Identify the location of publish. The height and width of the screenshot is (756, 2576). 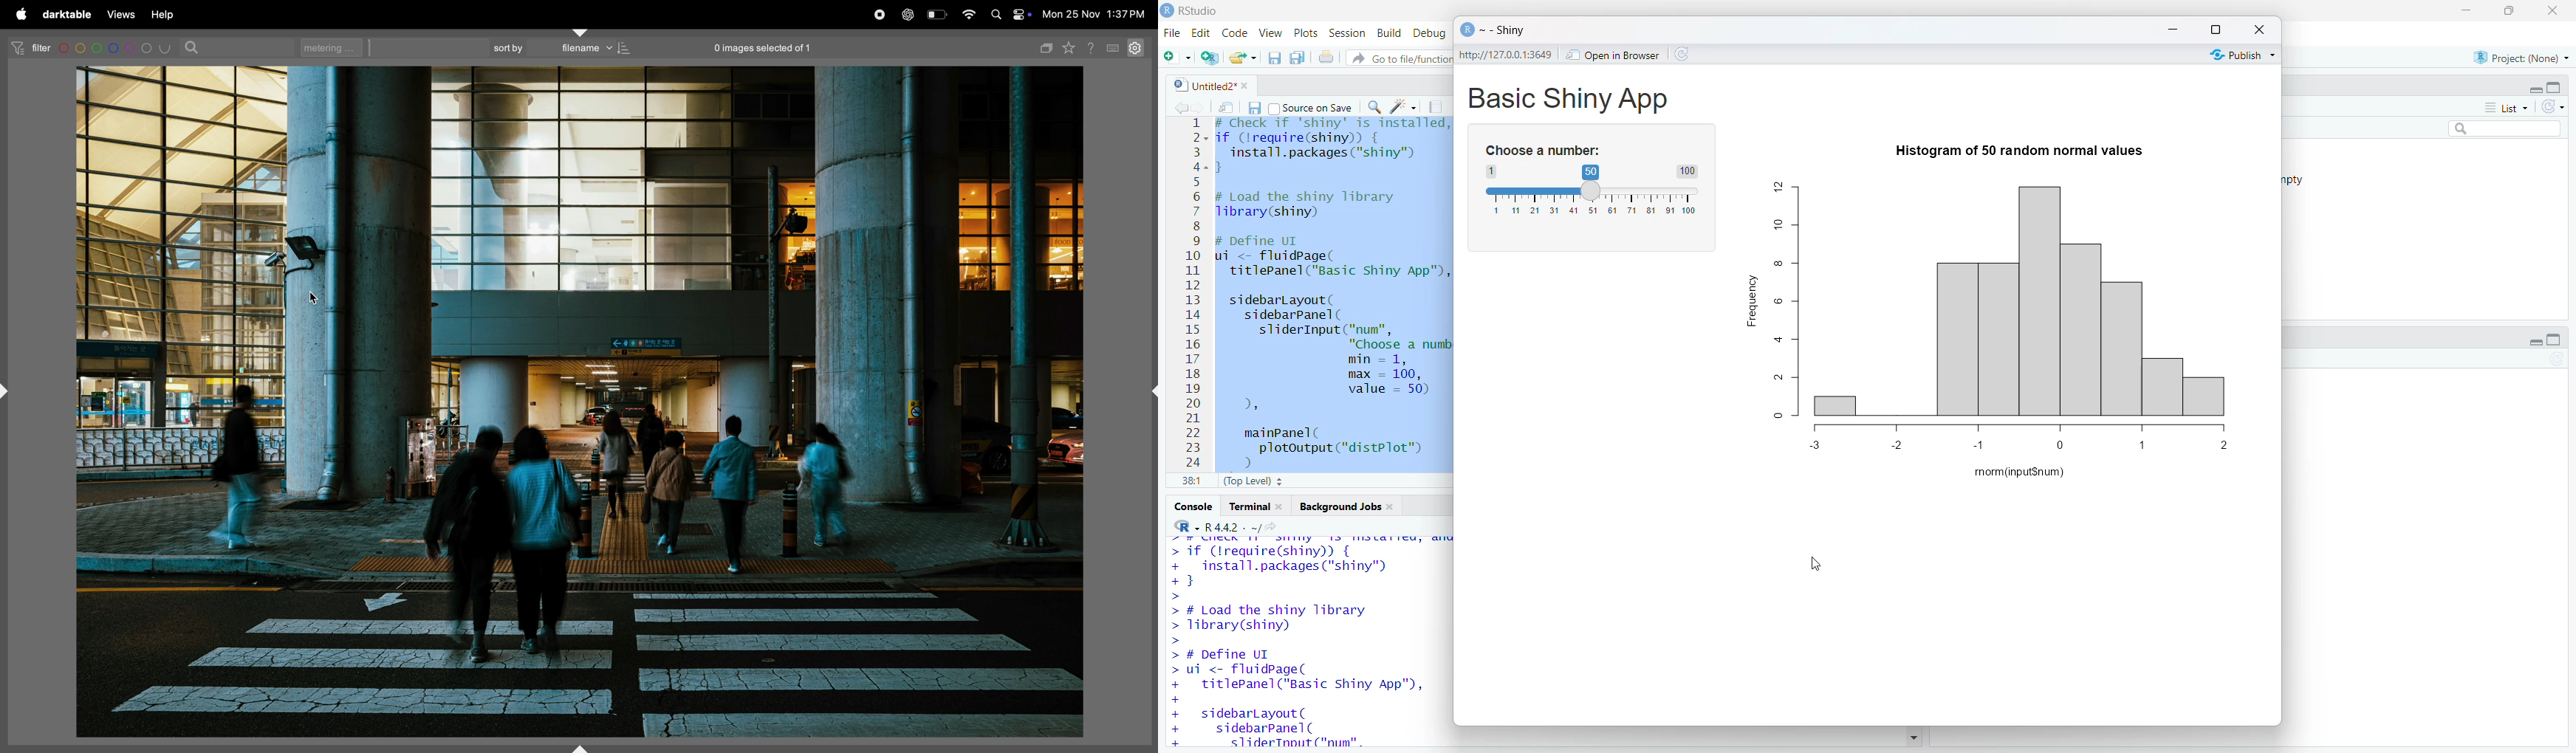
(2241, 55).